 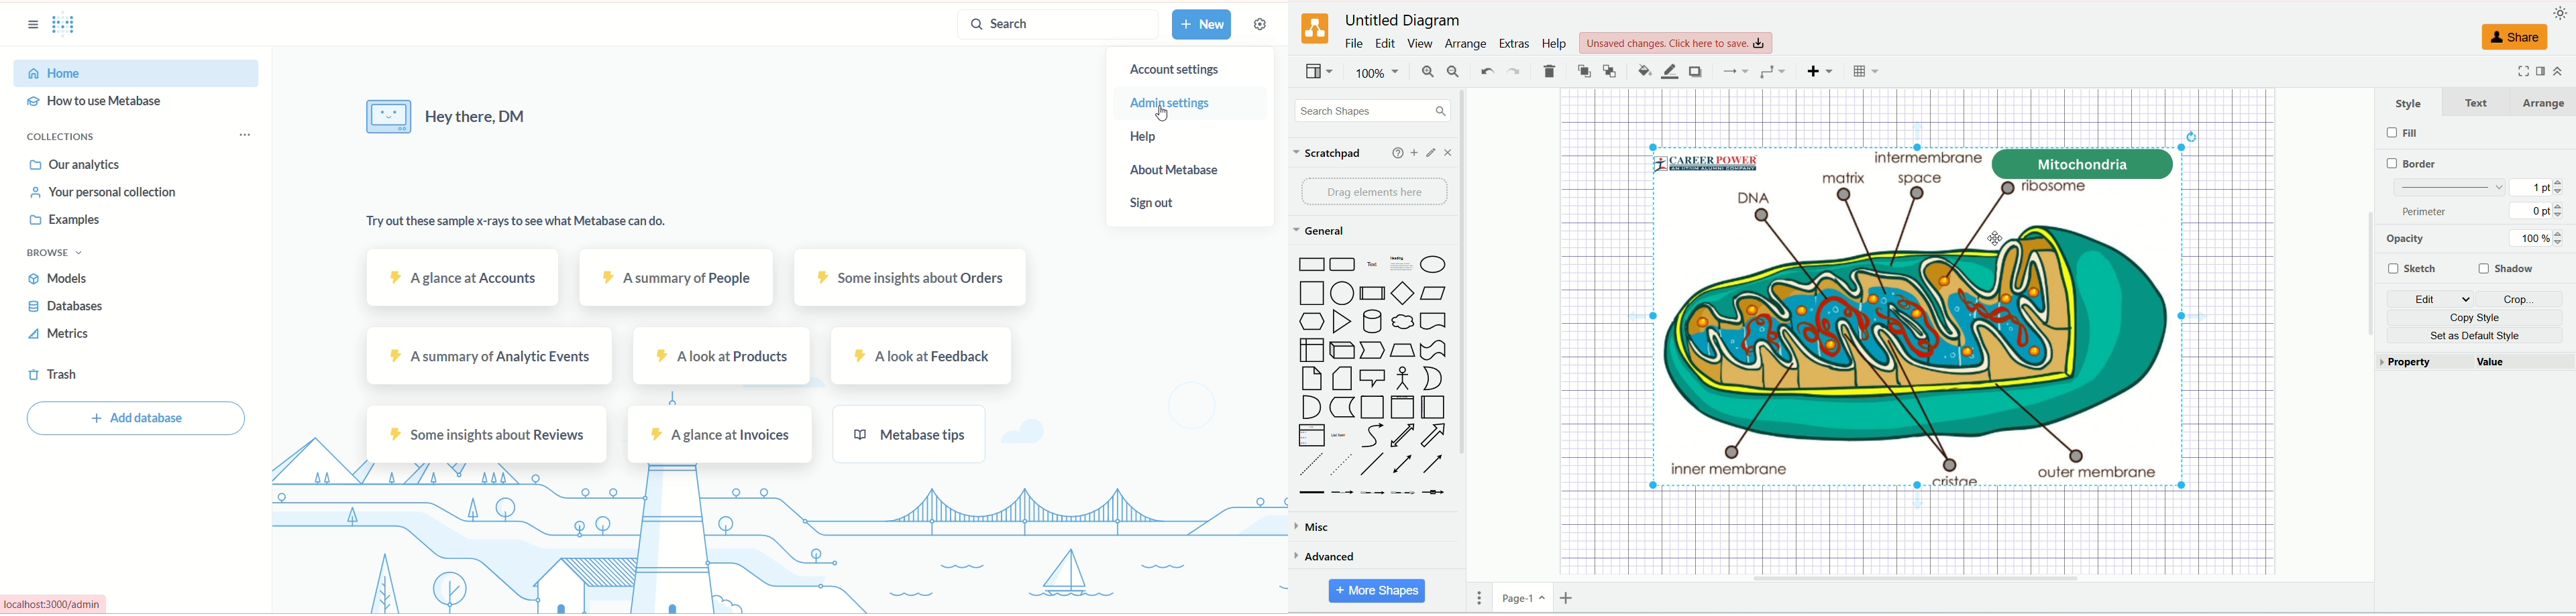 I want to click on zoom out, so click(x=1451, y=73).